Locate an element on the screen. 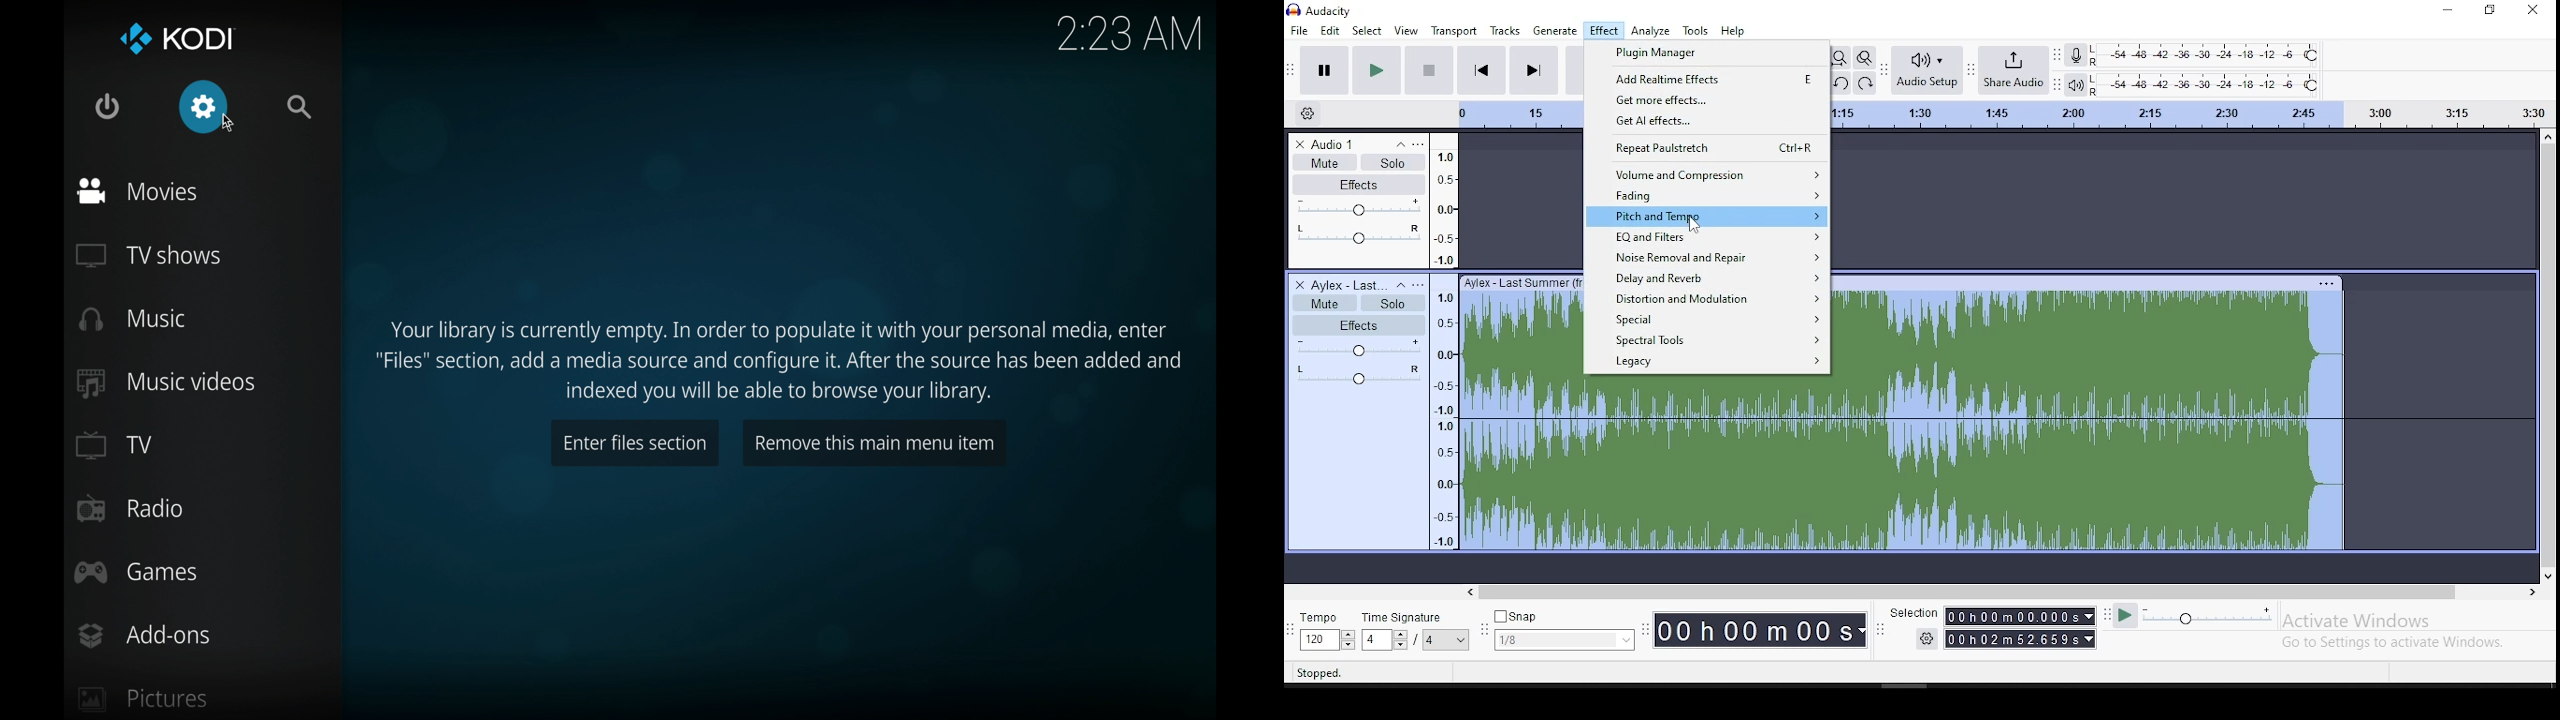 Image resolution: width=2576 pixels, height=728 pixels. recording level is located at coordinates (2208, 56).